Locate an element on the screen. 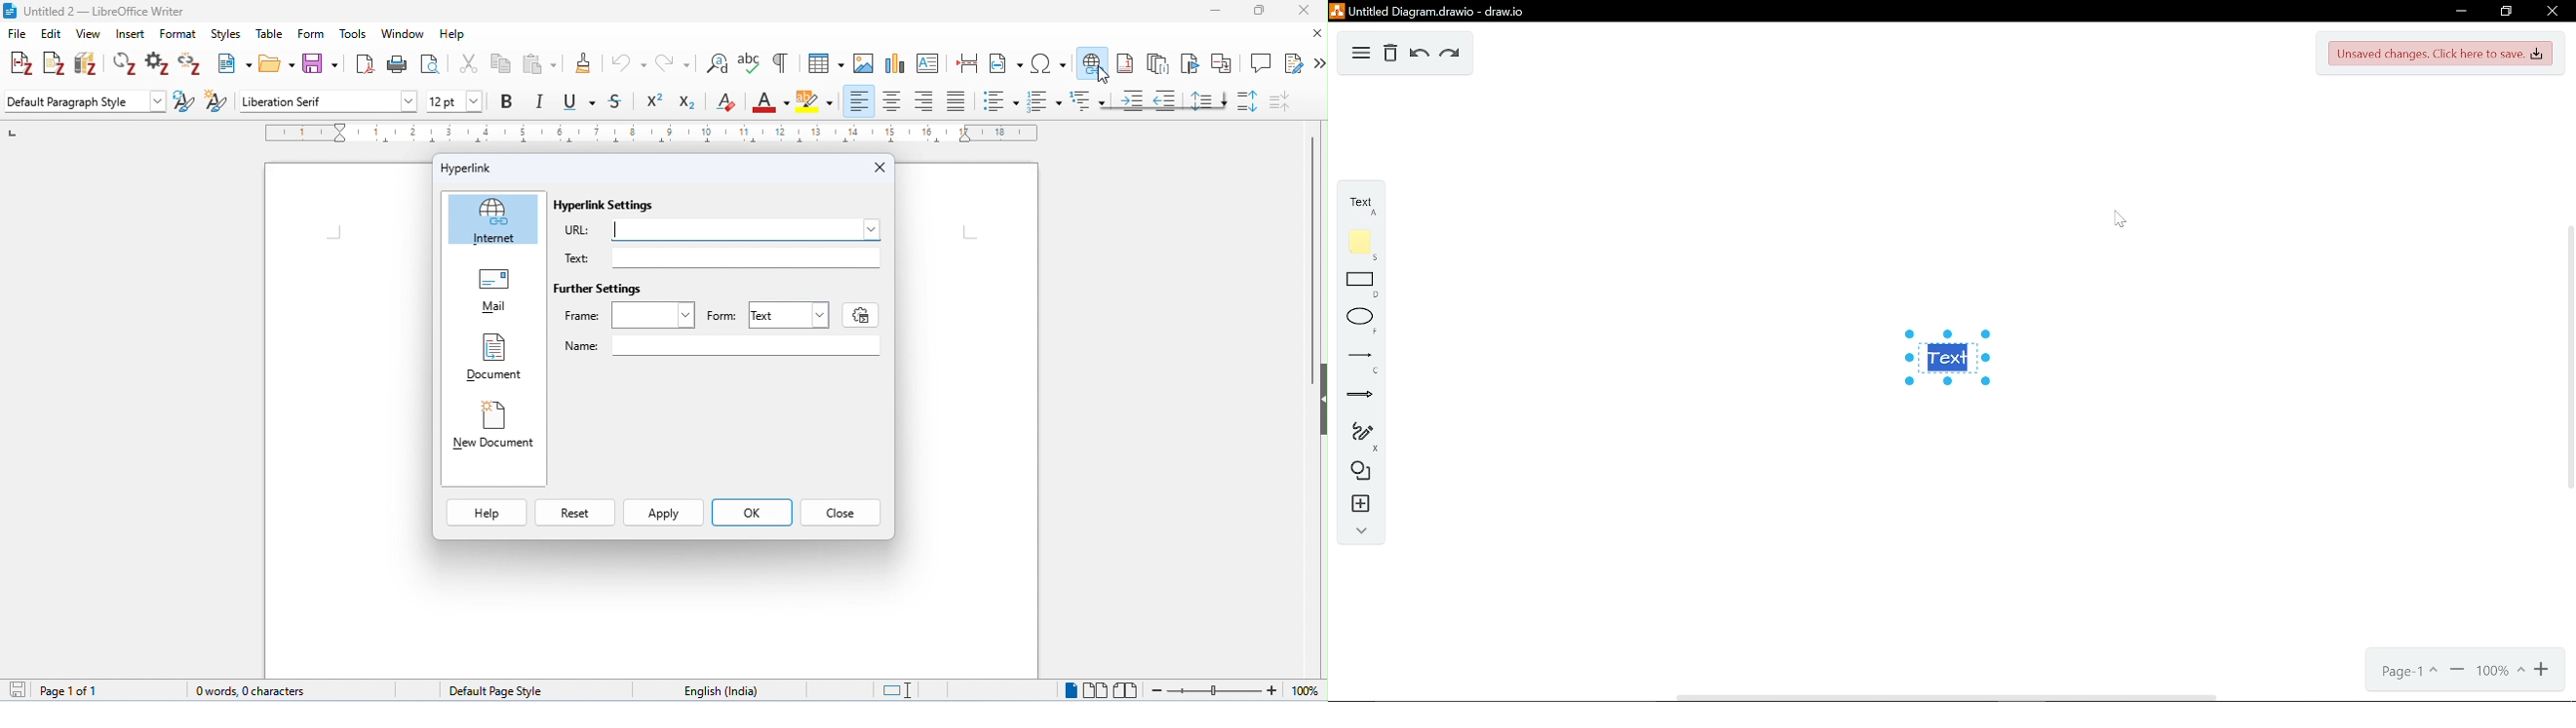 The image size is (2576, 728). increase indent is located at coordinates (1134, 100).